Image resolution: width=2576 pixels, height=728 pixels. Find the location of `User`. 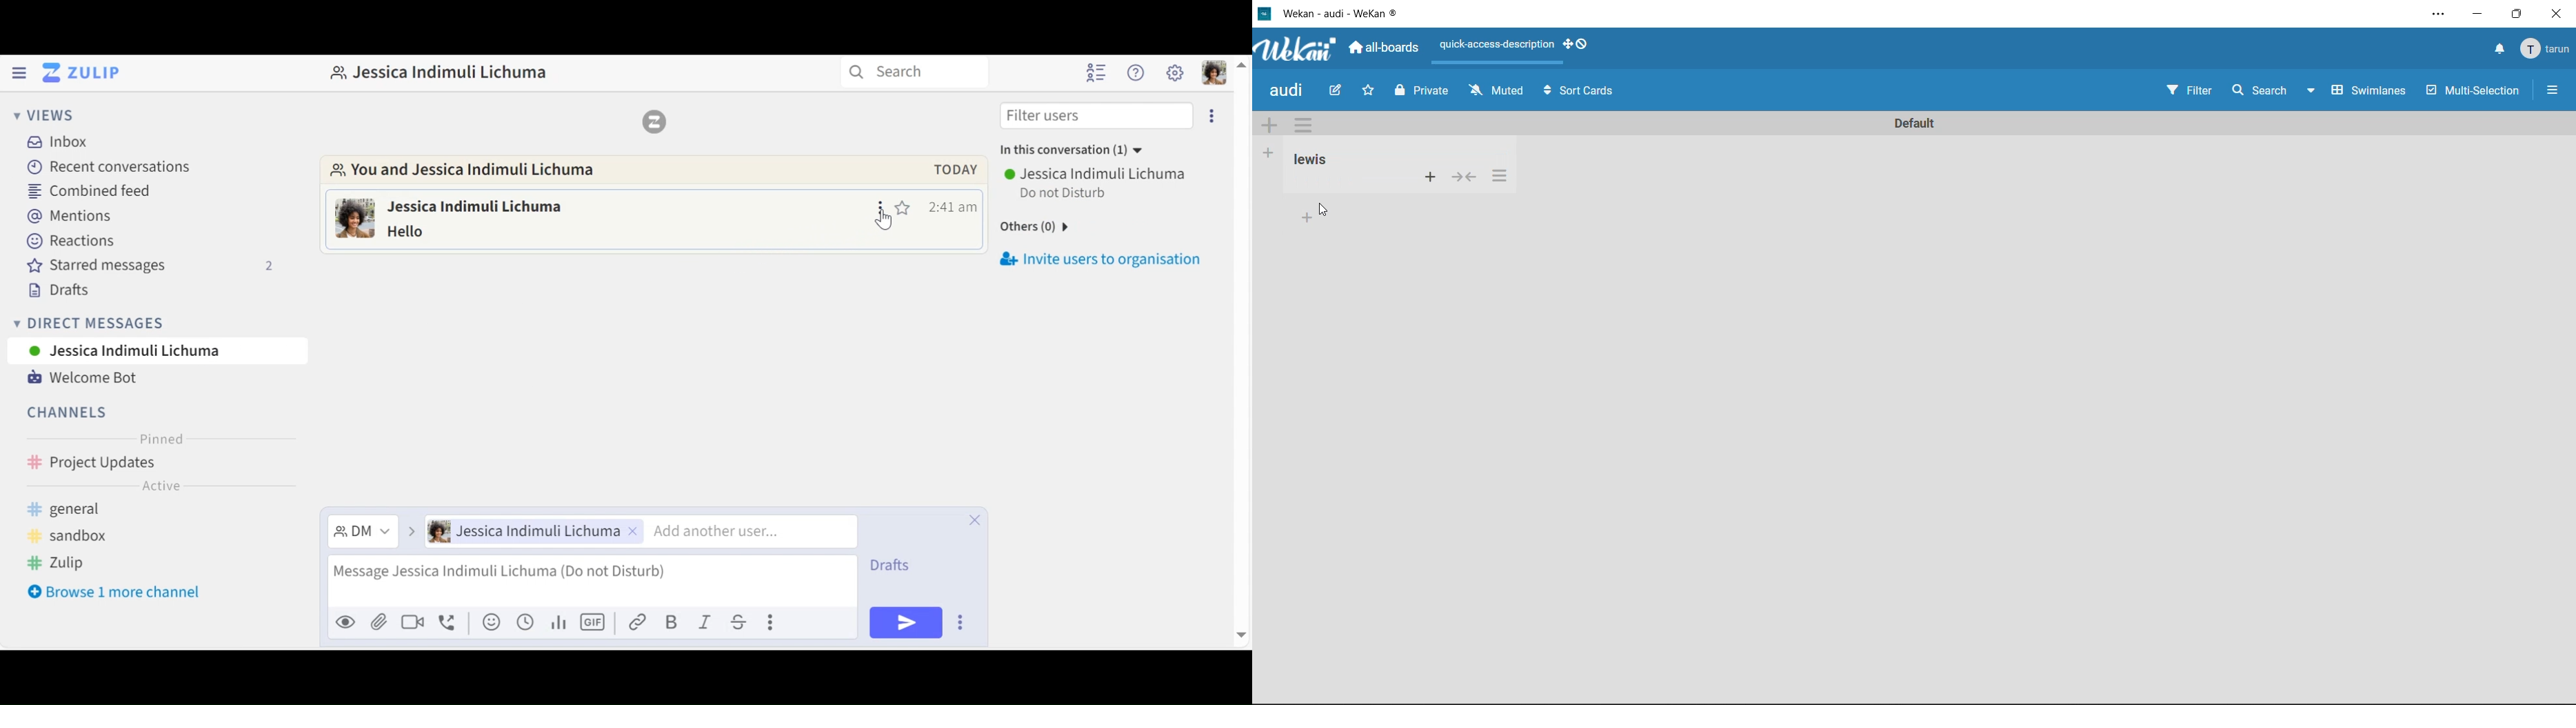

User is located at coordinates (157, 350).